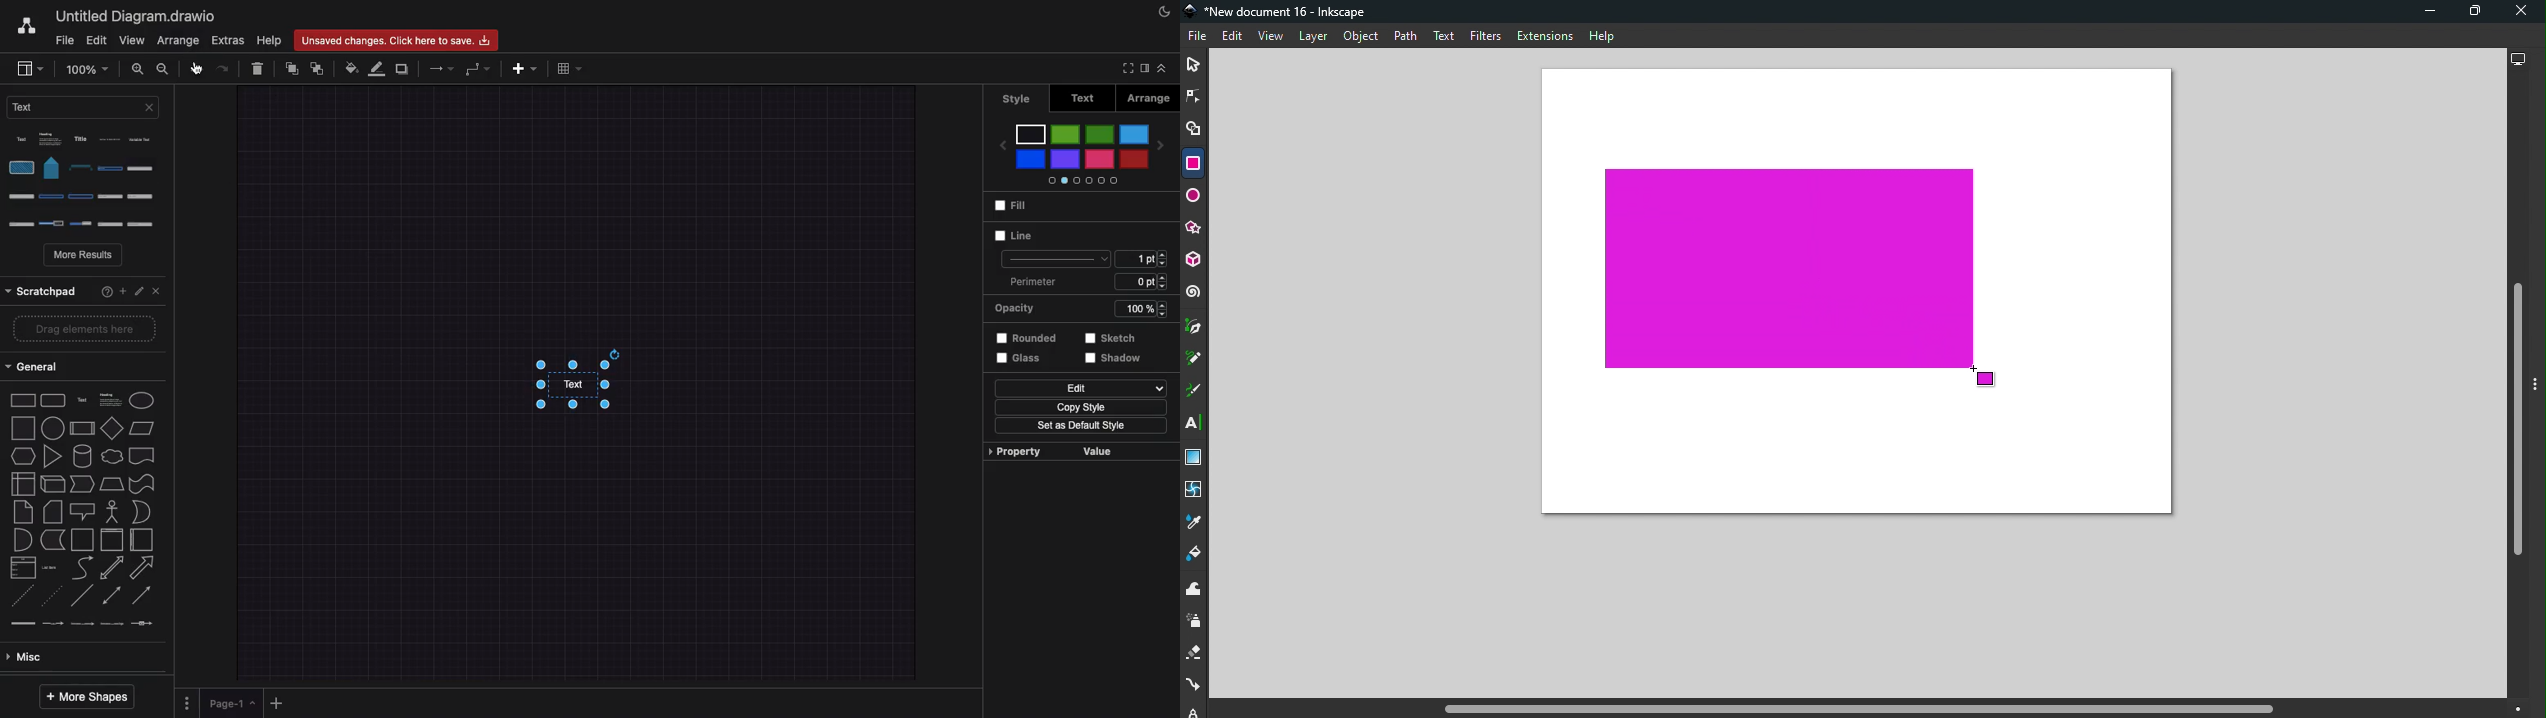  I want to click on Path, so click(1405, 38).